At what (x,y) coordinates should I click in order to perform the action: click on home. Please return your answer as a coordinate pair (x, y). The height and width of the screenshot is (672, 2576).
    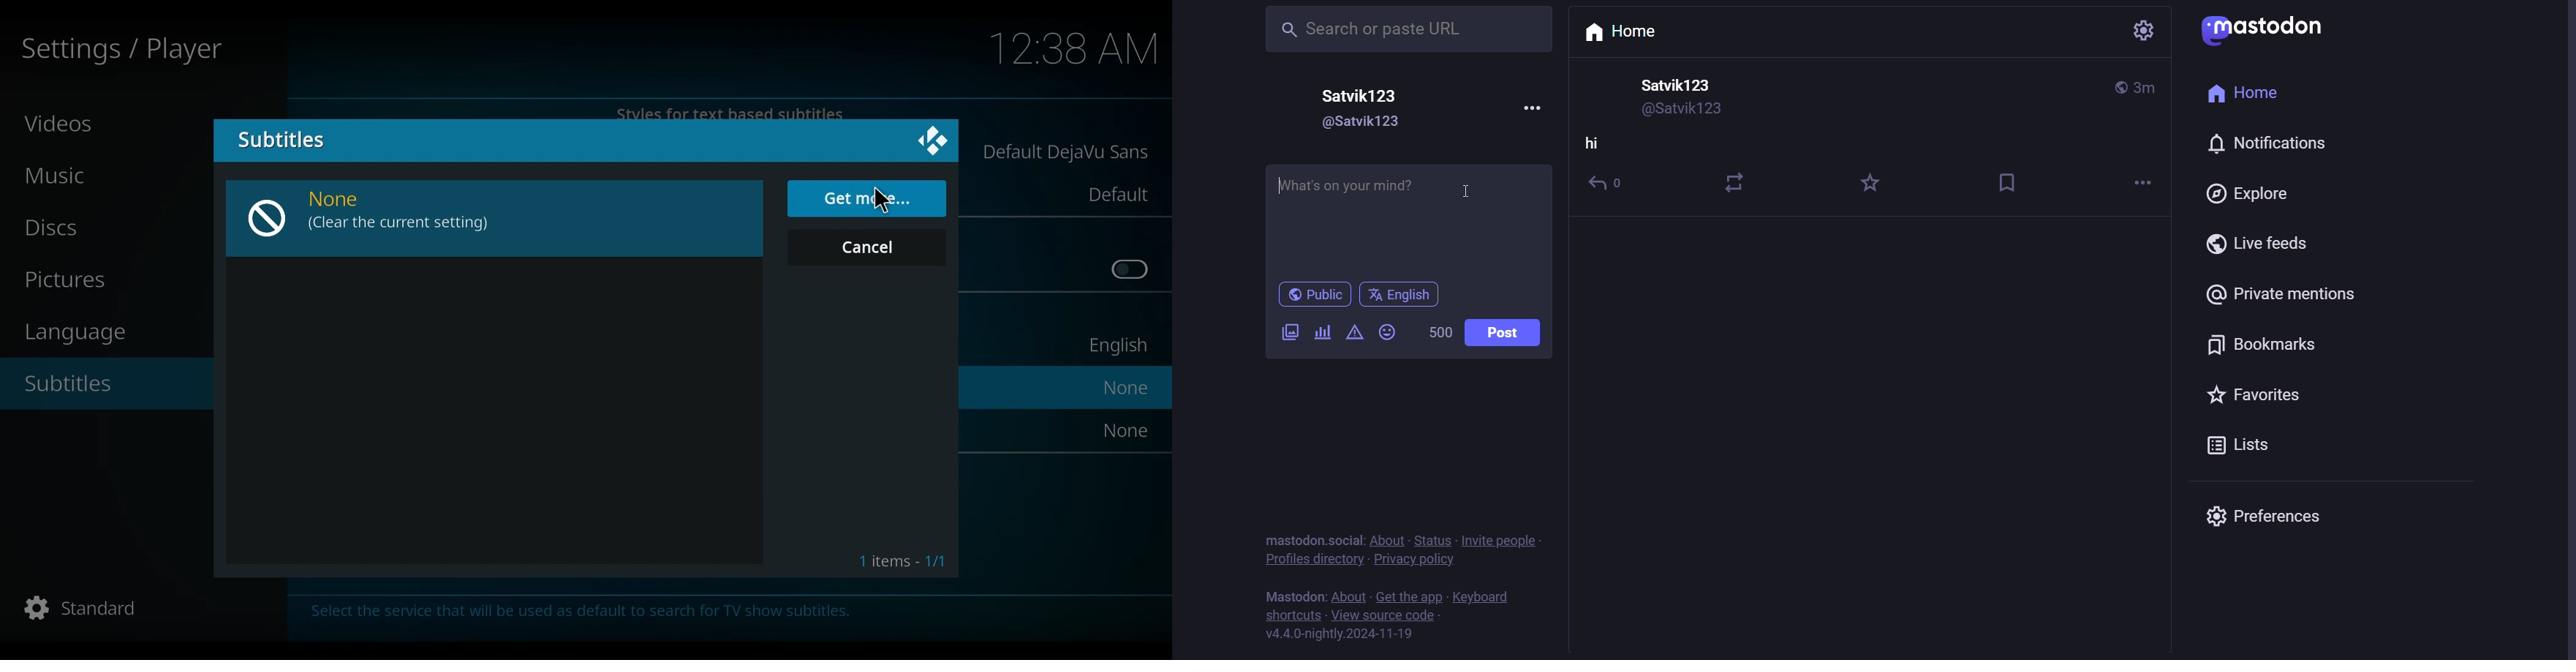
    Looking at the image, I should click on (1629, 31).